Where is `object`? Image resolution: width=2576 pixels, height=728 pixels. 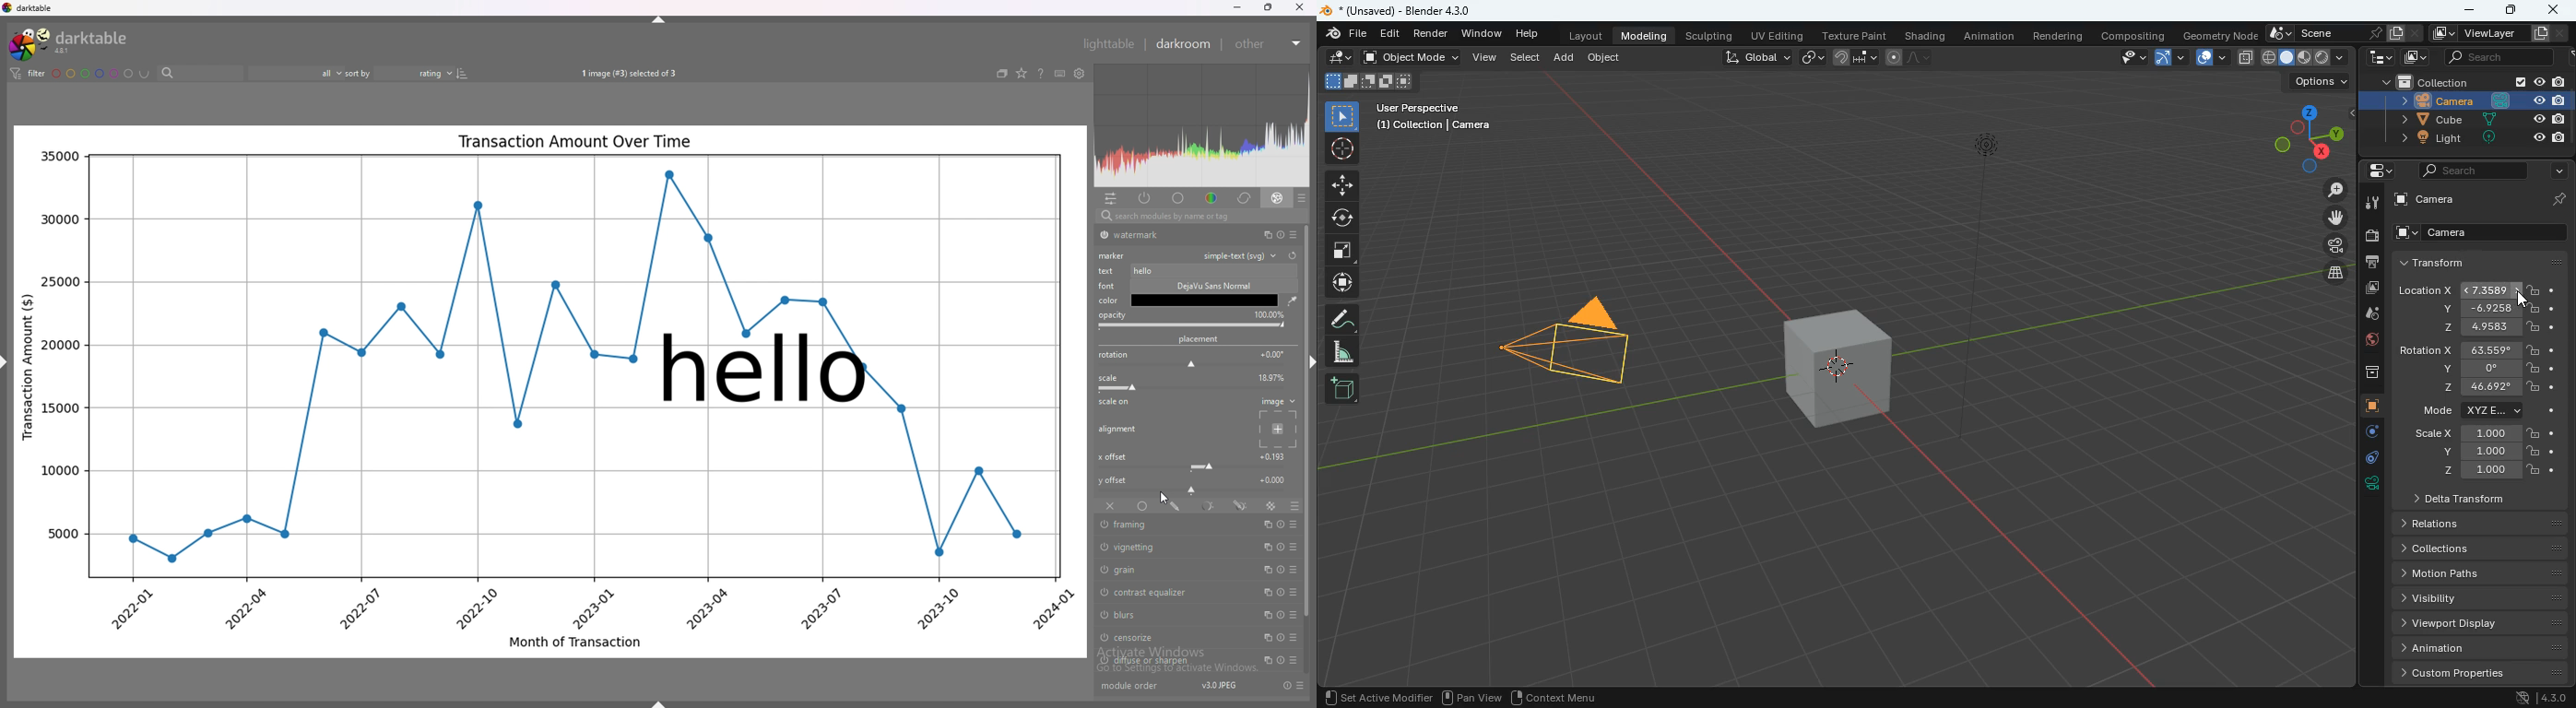
object is located at coordinates (1602, 59).